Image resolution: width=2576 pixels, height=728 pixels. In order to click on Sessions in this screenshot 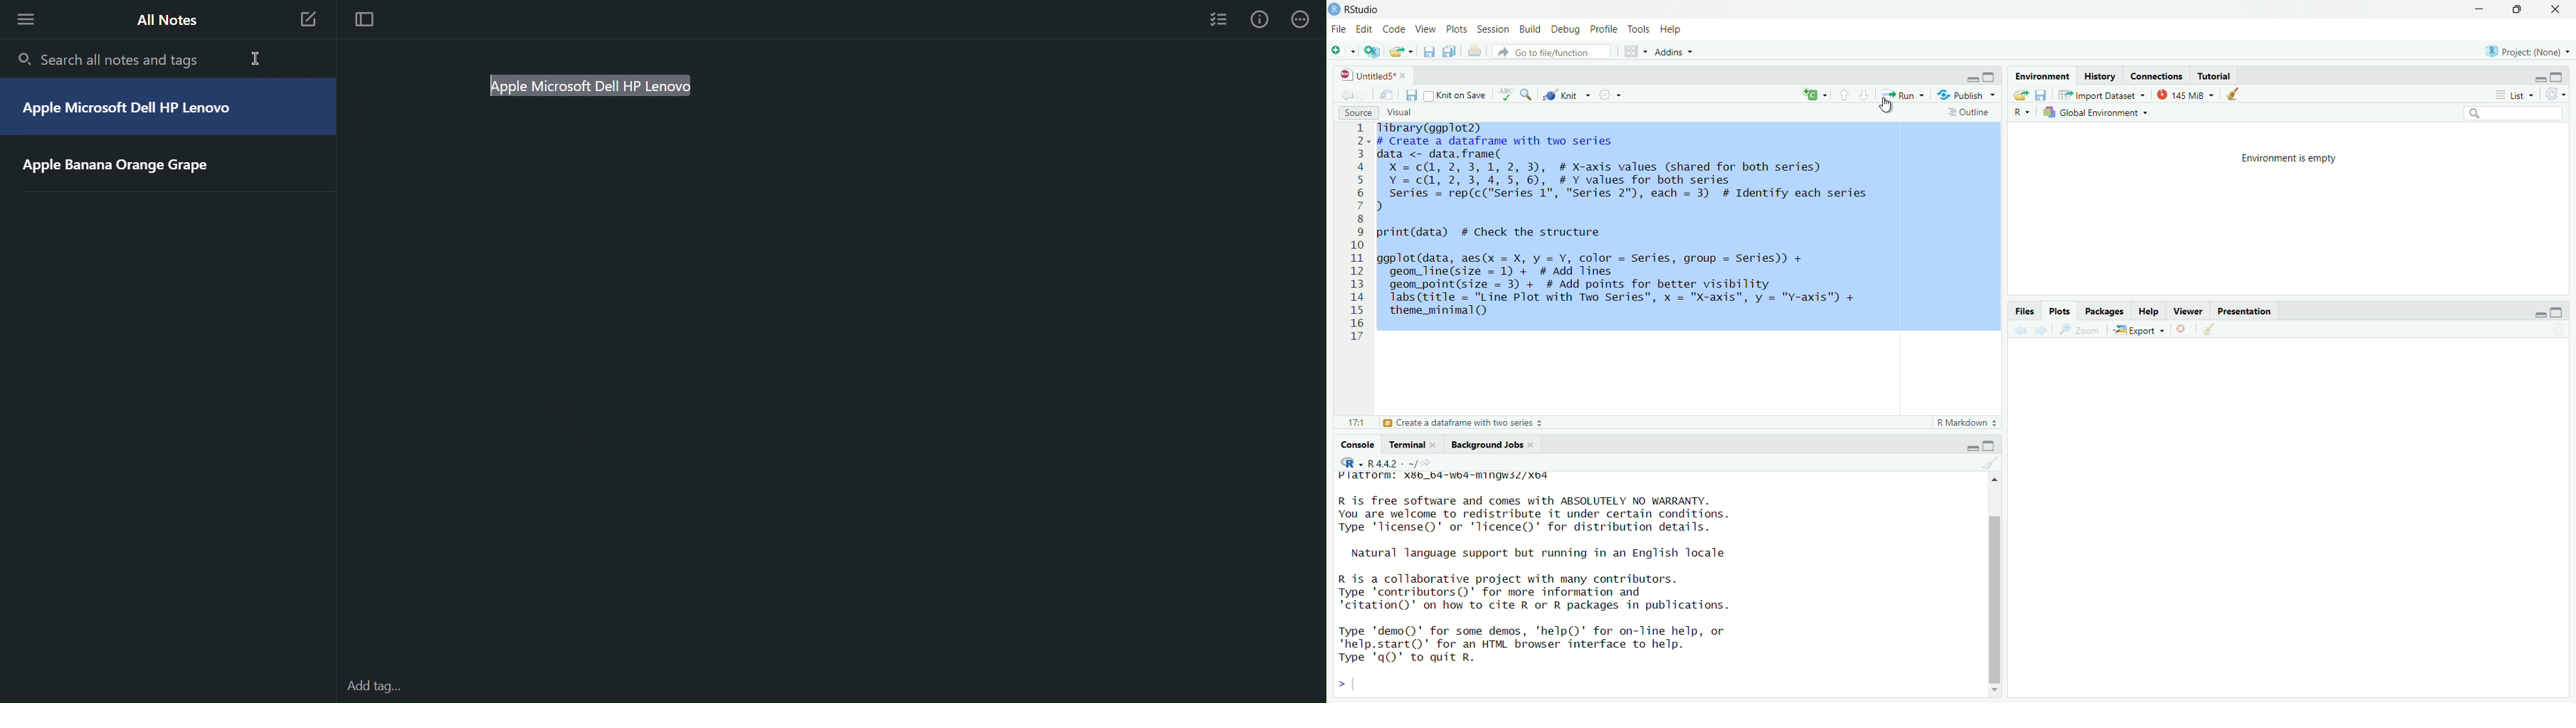, I will do `click(1493, 31)`.